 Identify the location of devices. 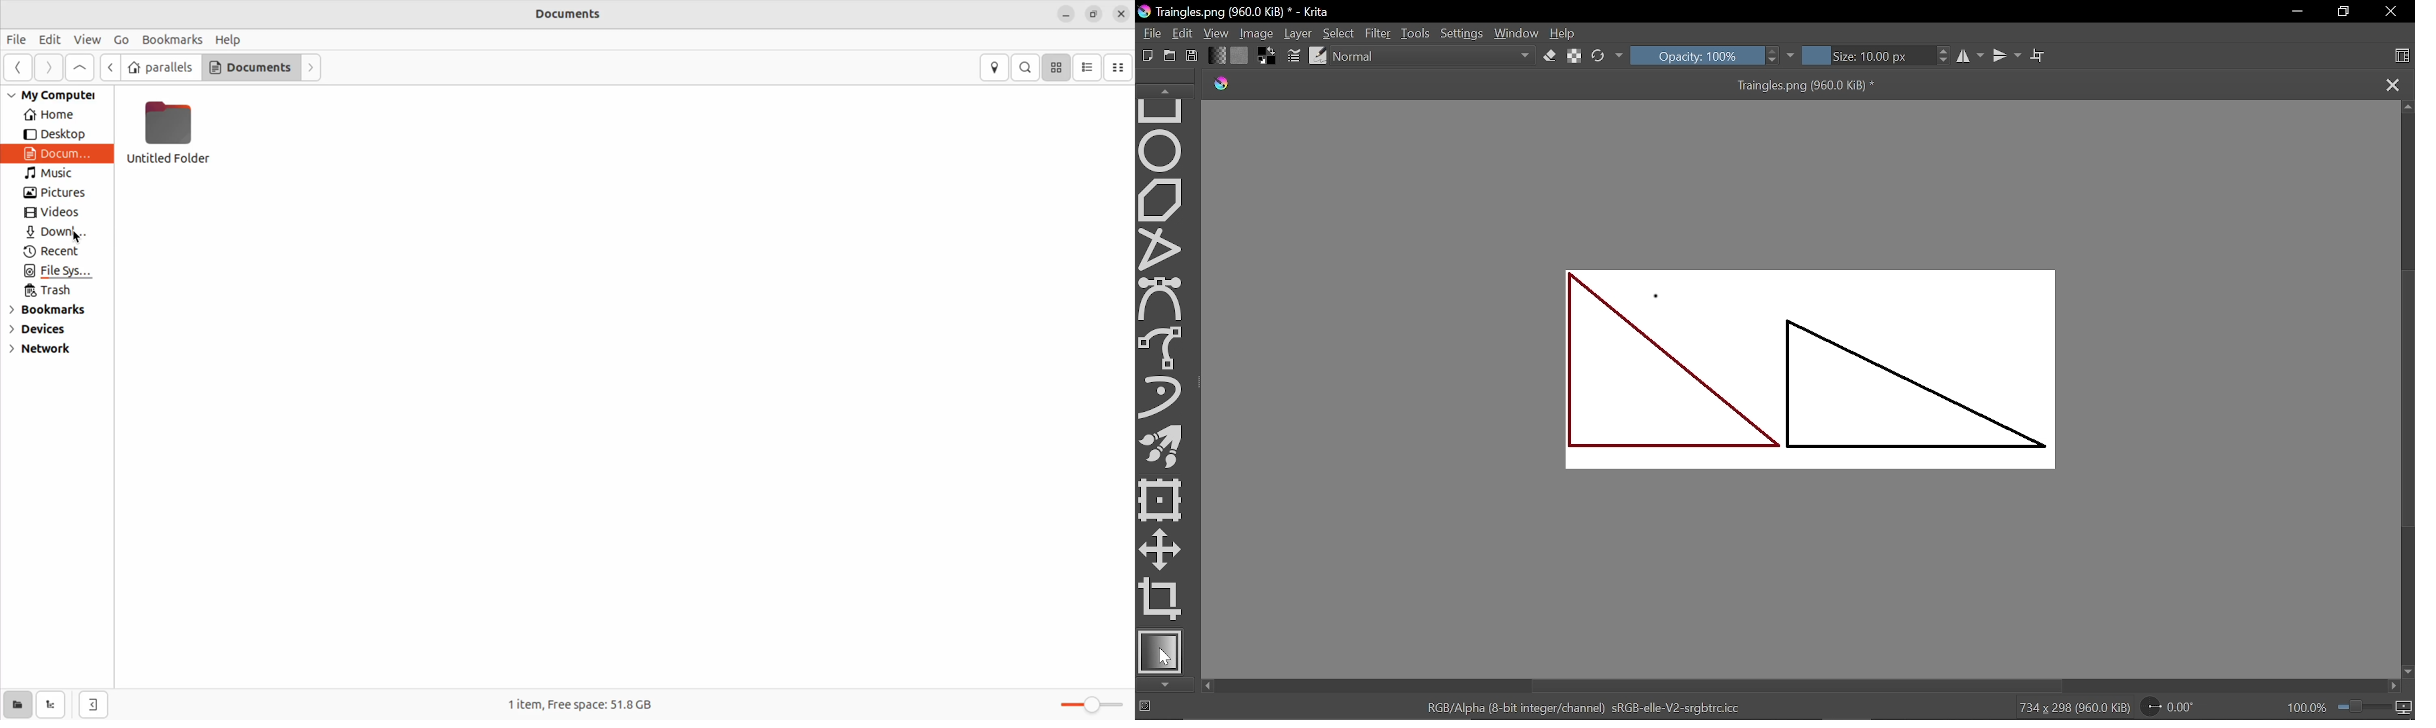
(50, 331).